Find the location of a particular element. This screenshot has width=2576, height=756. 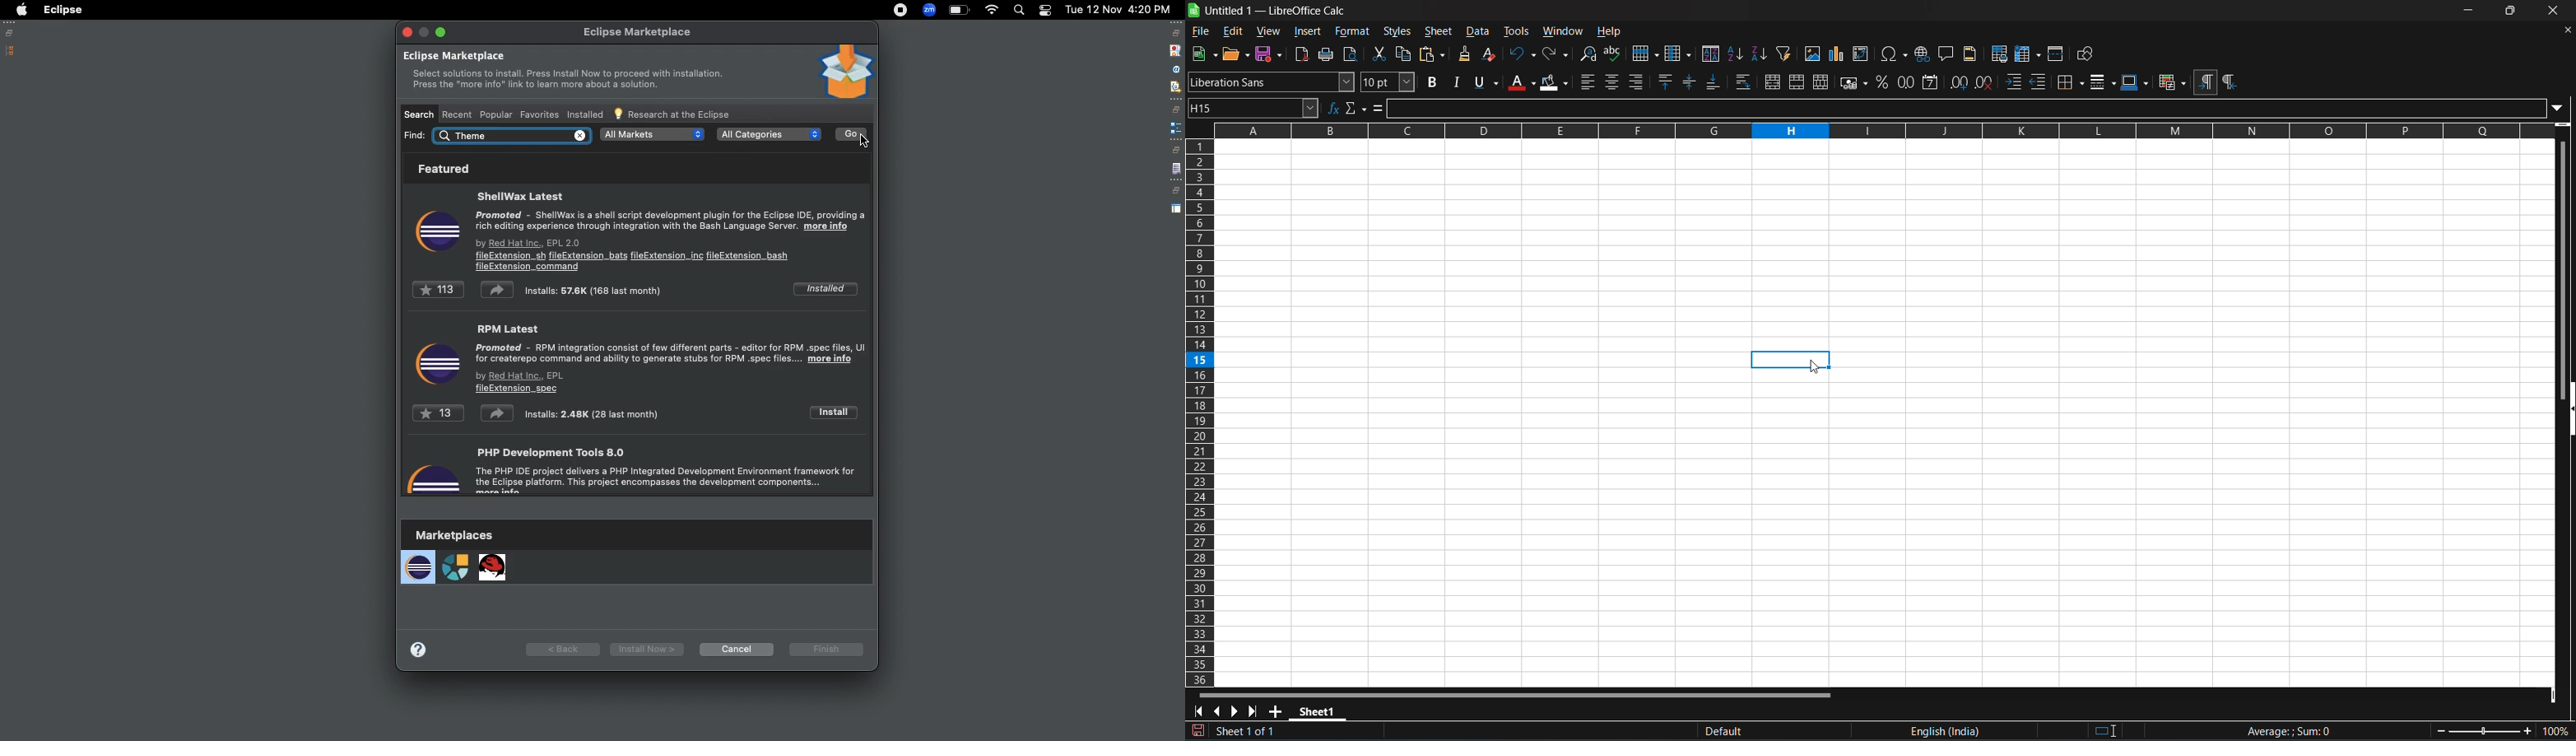

freeze rows and columns is located at coordinates (2027, 54).